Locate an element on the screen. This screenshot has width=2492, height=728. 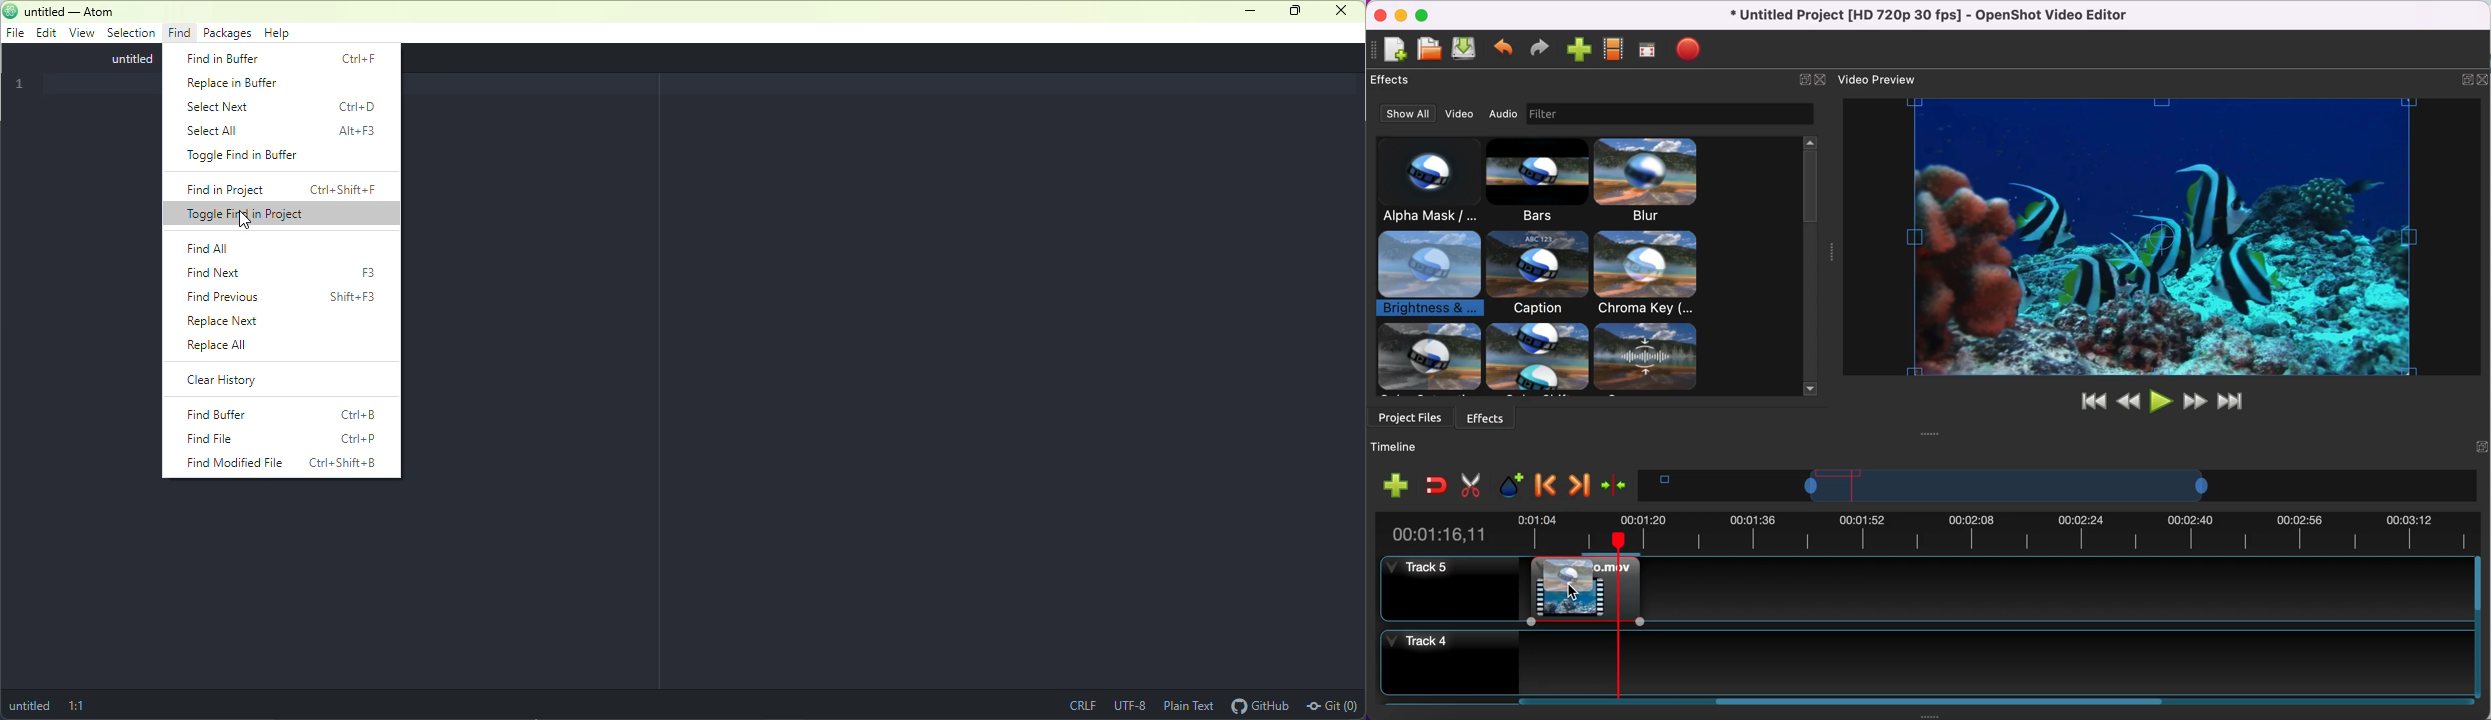
play is located at coordinates (2161, 401).